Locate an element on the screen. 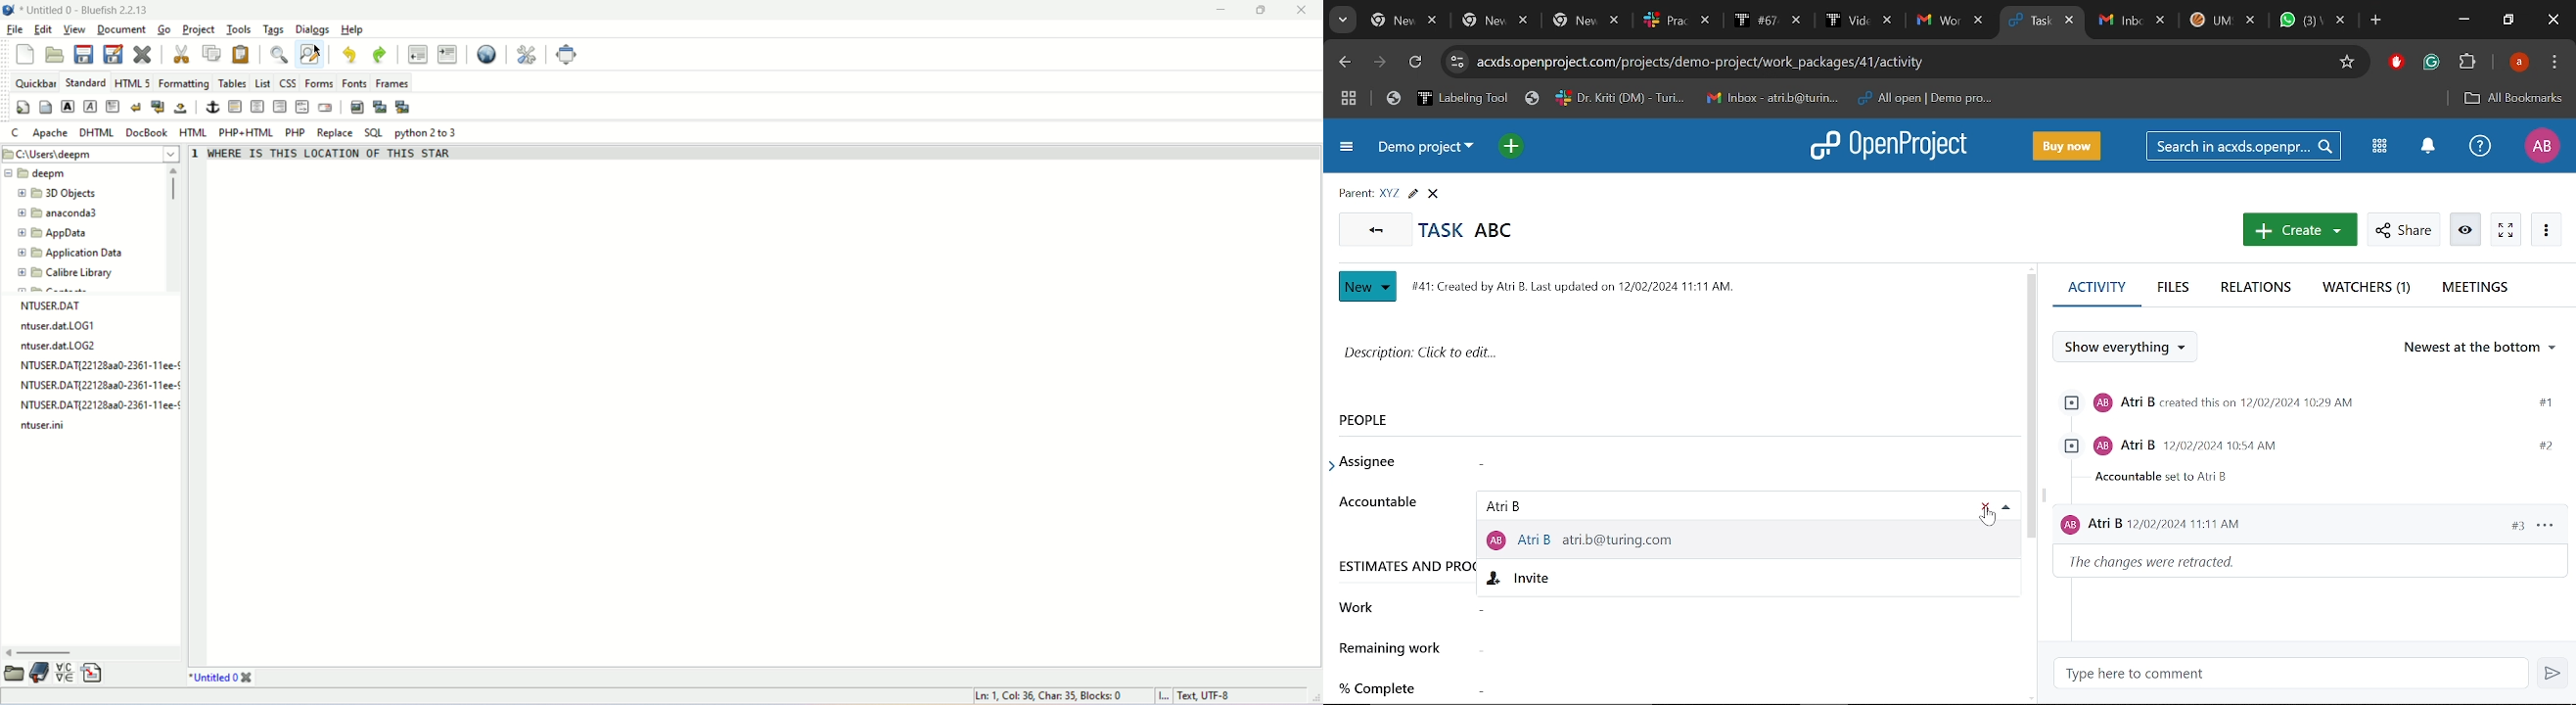 The width and height of the screenshot is (2576, 728). work is located at coordinates (1367, 608).